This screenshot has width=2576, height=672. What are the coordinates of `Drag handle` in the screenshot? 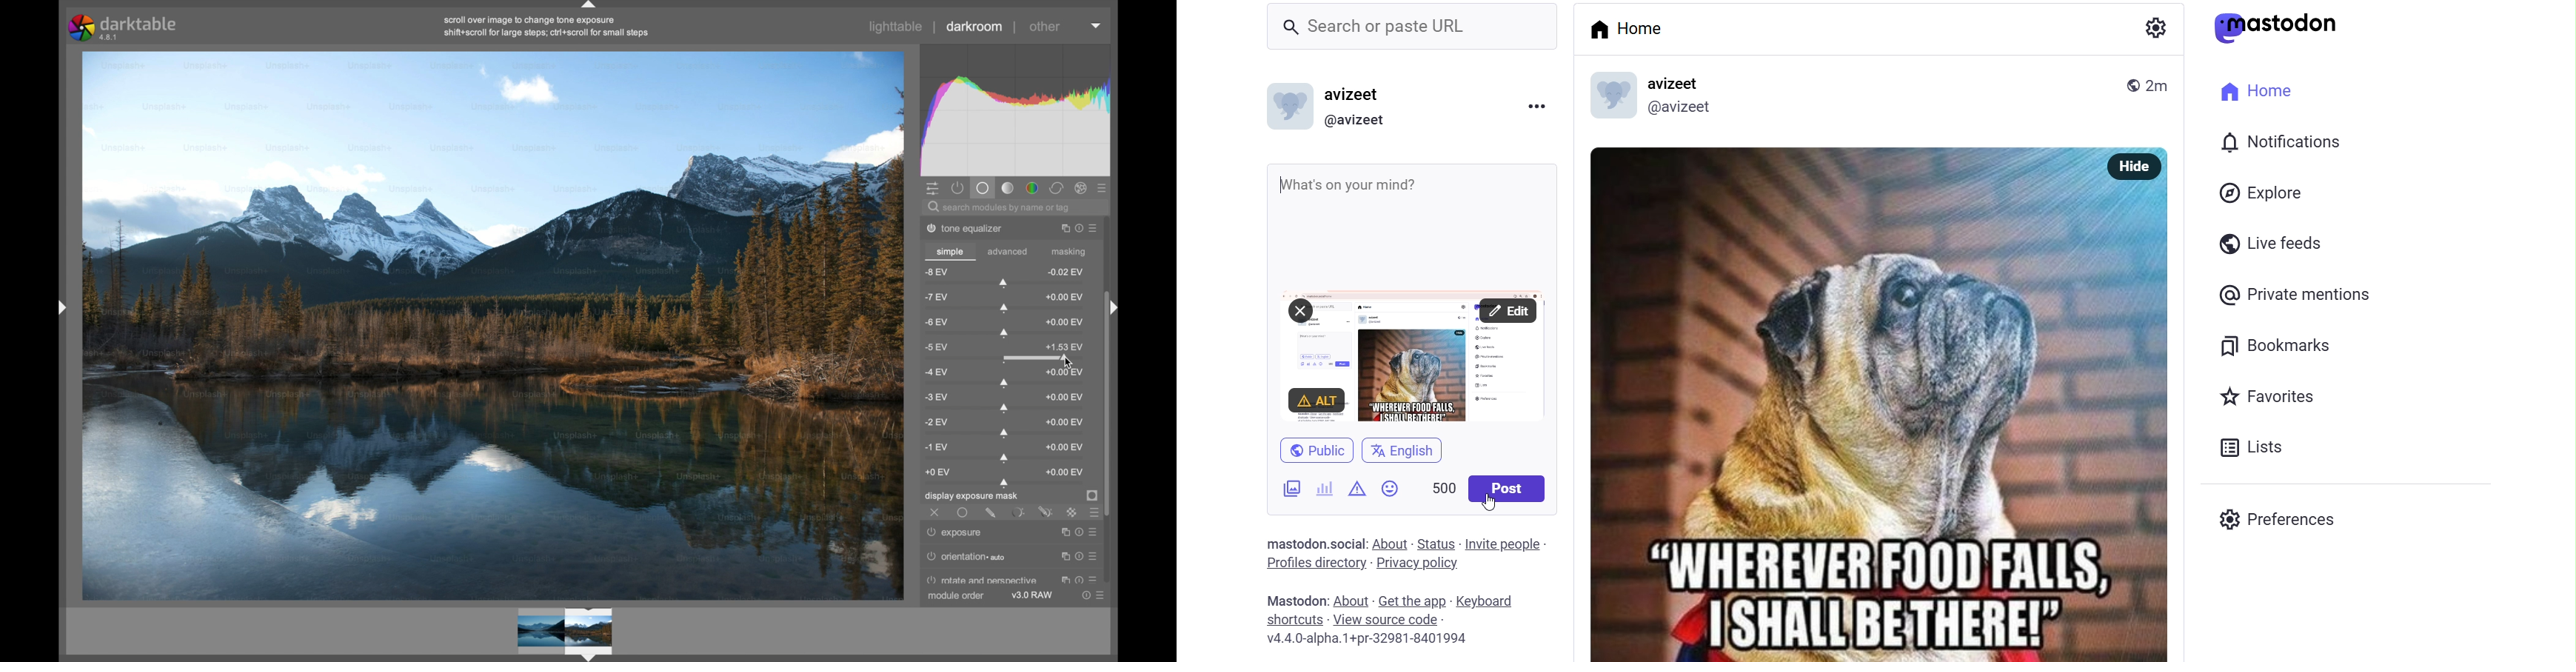 It's located at (63, 308).